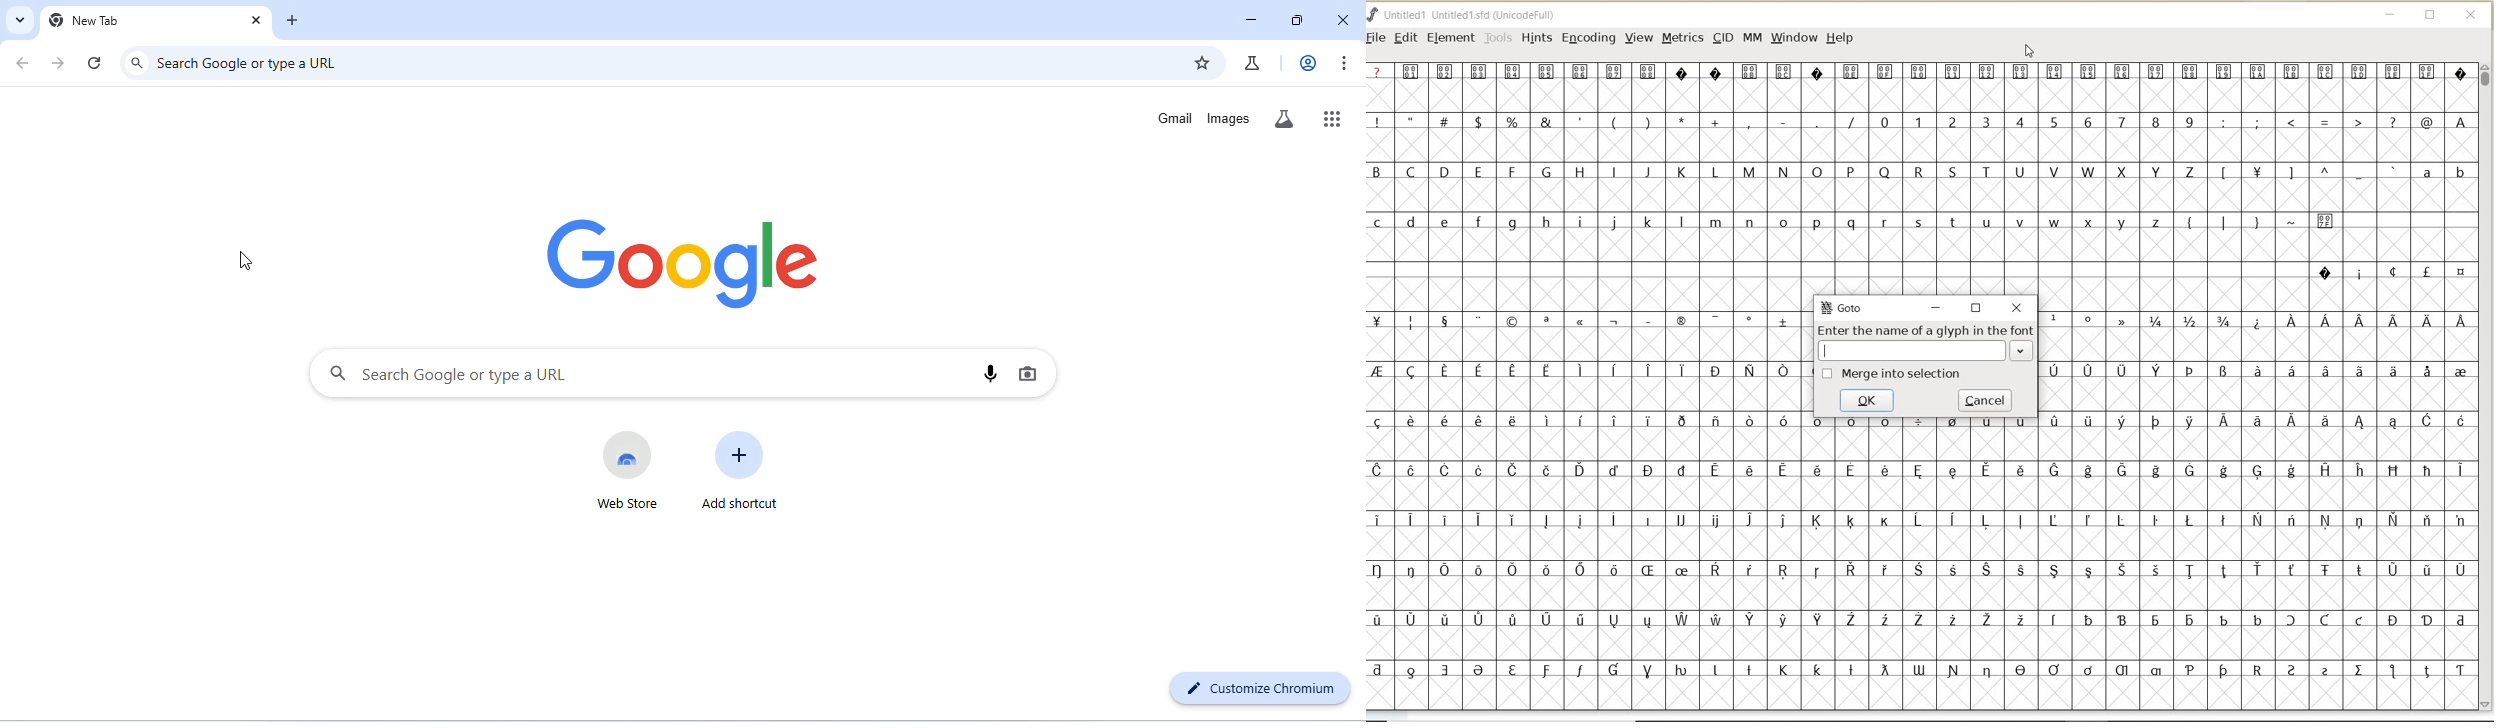 This screenshot has height=728, width=2520. What do you see at coordinates (1682, 39) in the screenshot?
I see `METRICS` at bounding box center [1682, 39].